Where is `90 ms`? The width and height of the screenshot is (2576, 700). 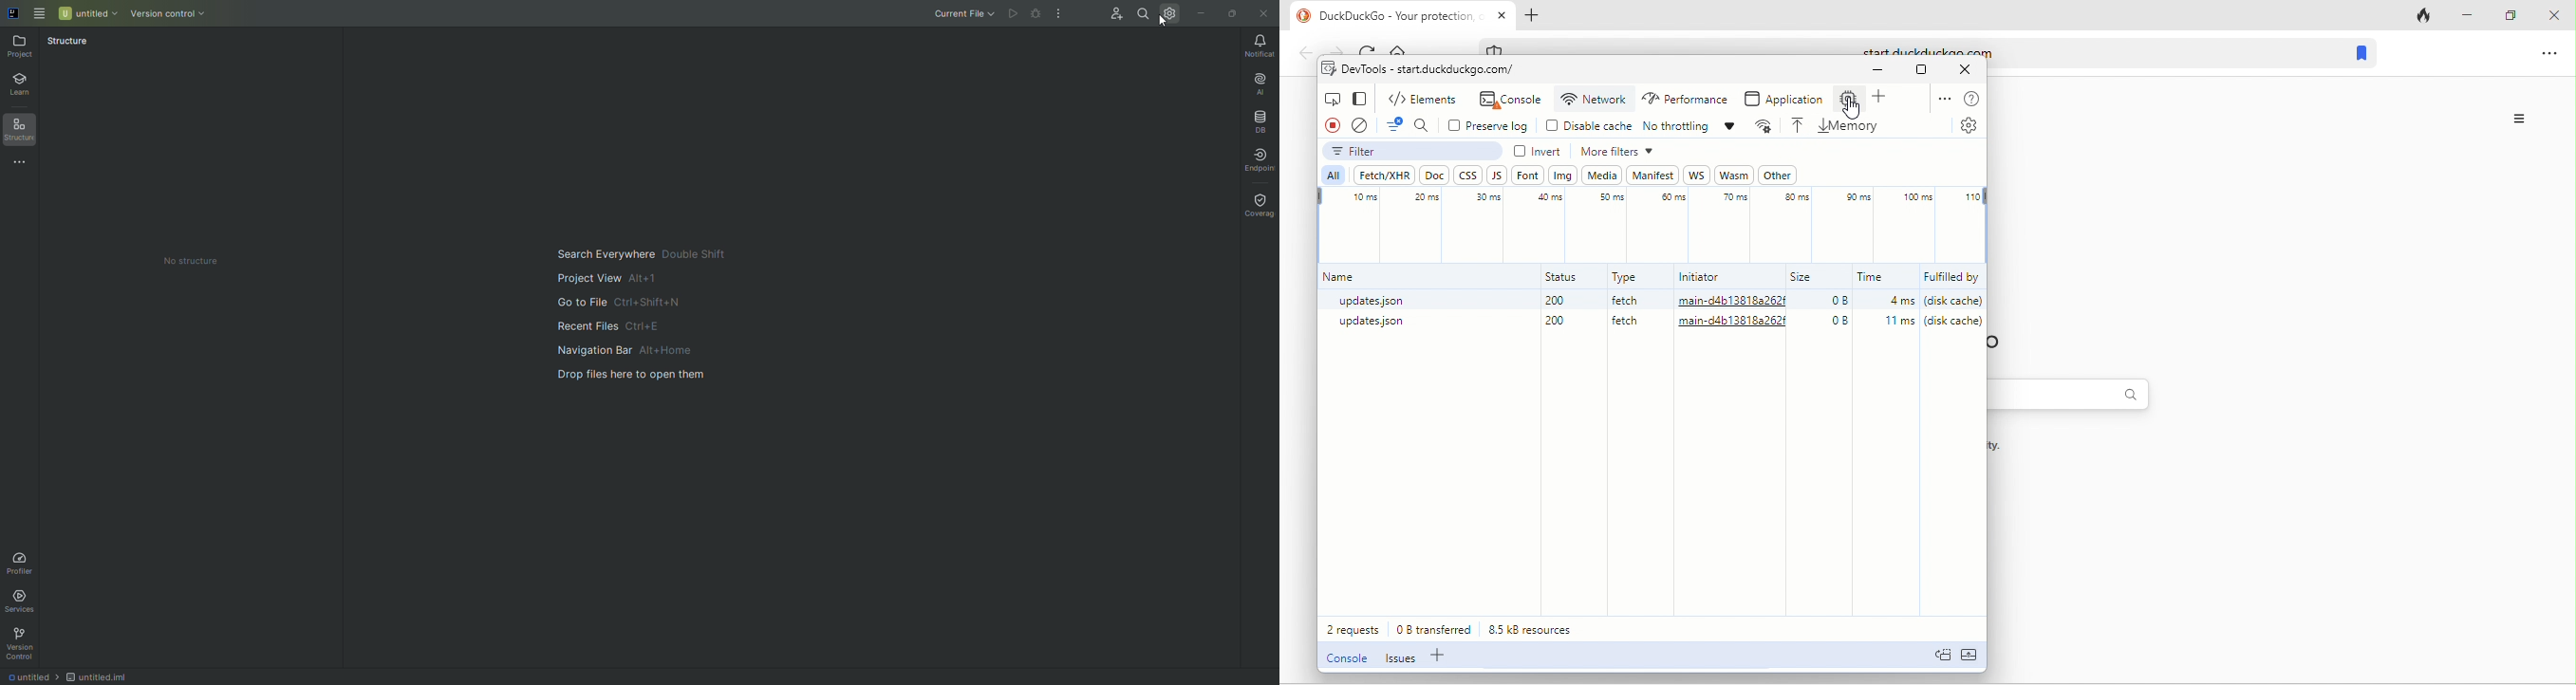
90 ms is located at coordinates (1857, 200).